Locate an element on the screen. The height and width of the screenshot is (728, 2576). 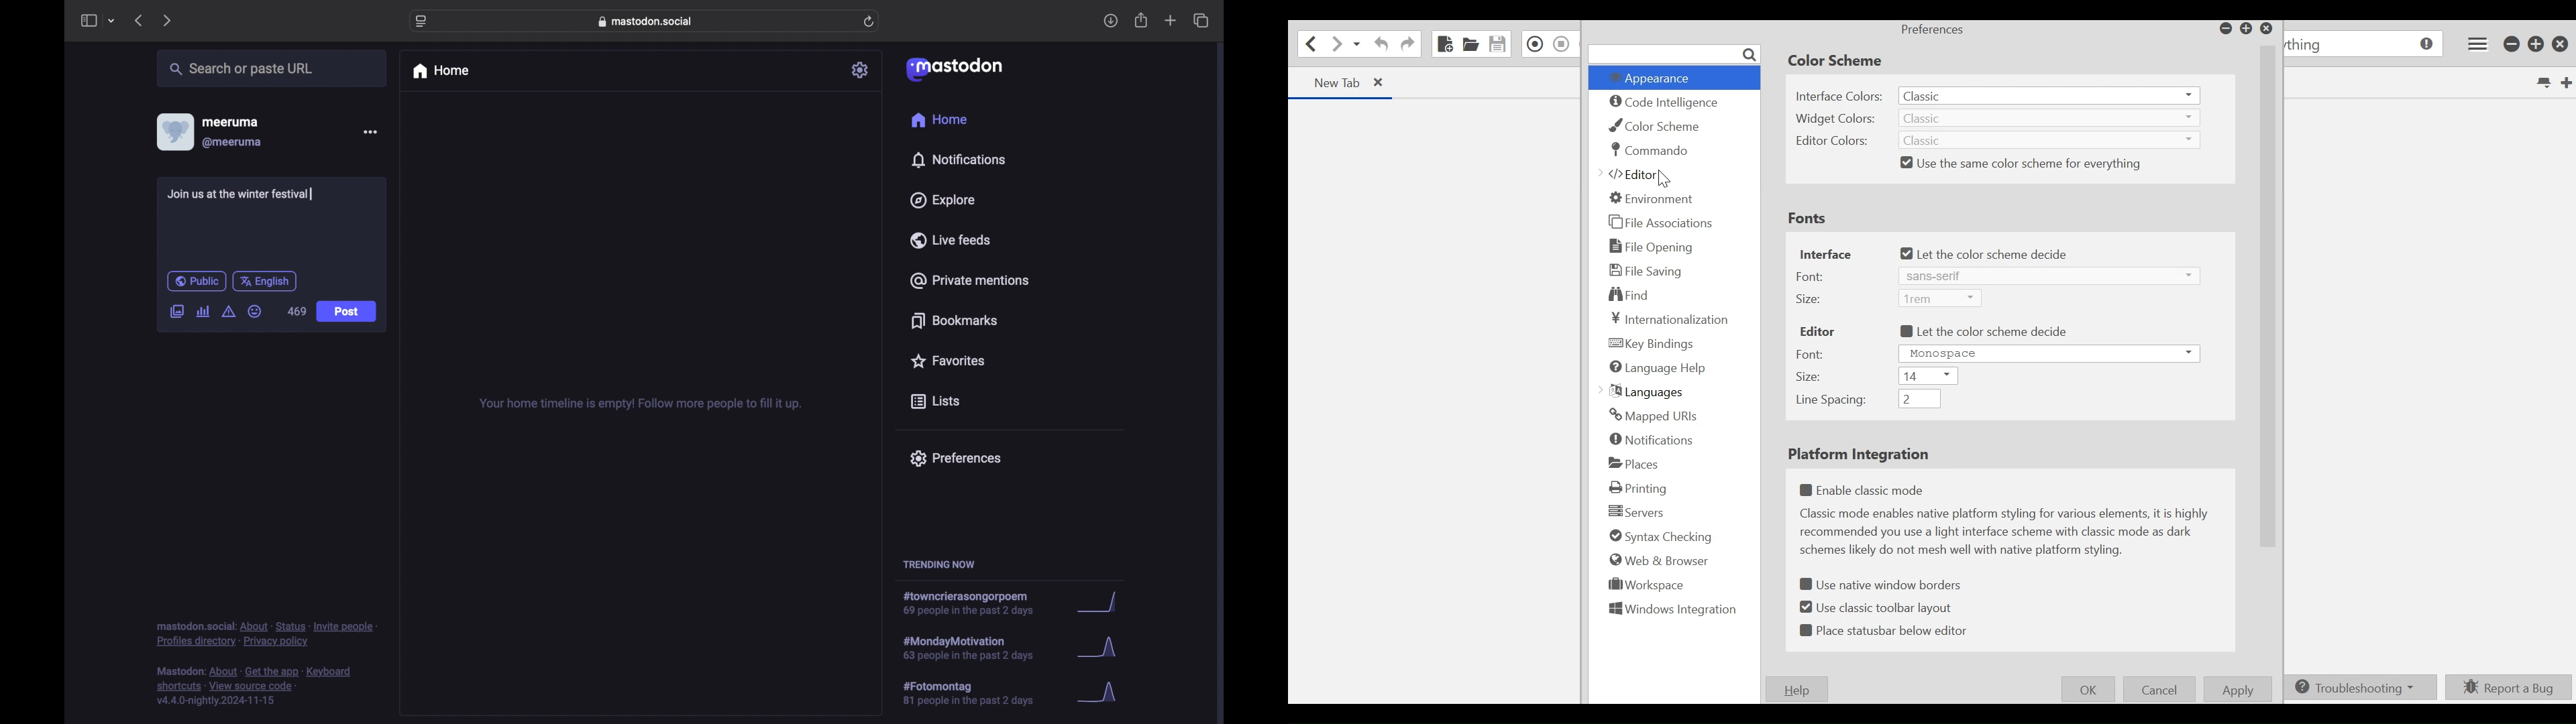
bookmarks is located at coordinates (954, 320).